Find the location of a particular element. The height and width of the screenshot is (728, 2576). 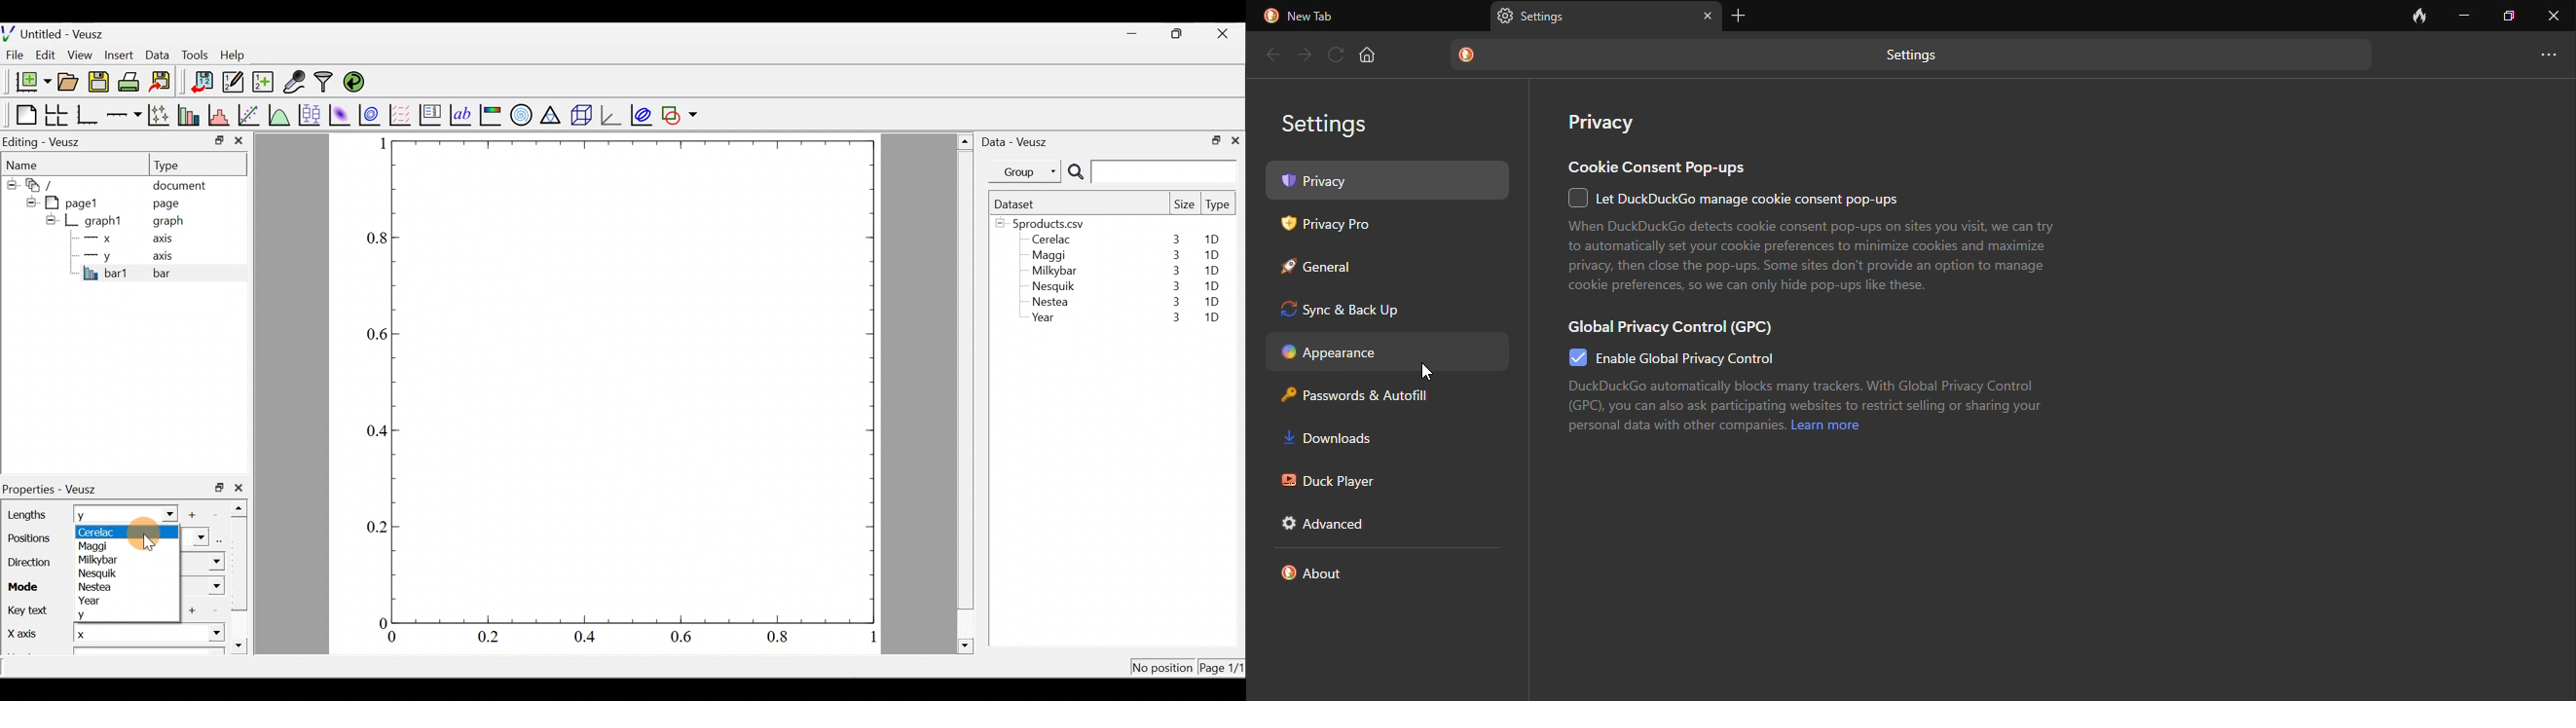

Open a document is located at coordinates (69, 83).